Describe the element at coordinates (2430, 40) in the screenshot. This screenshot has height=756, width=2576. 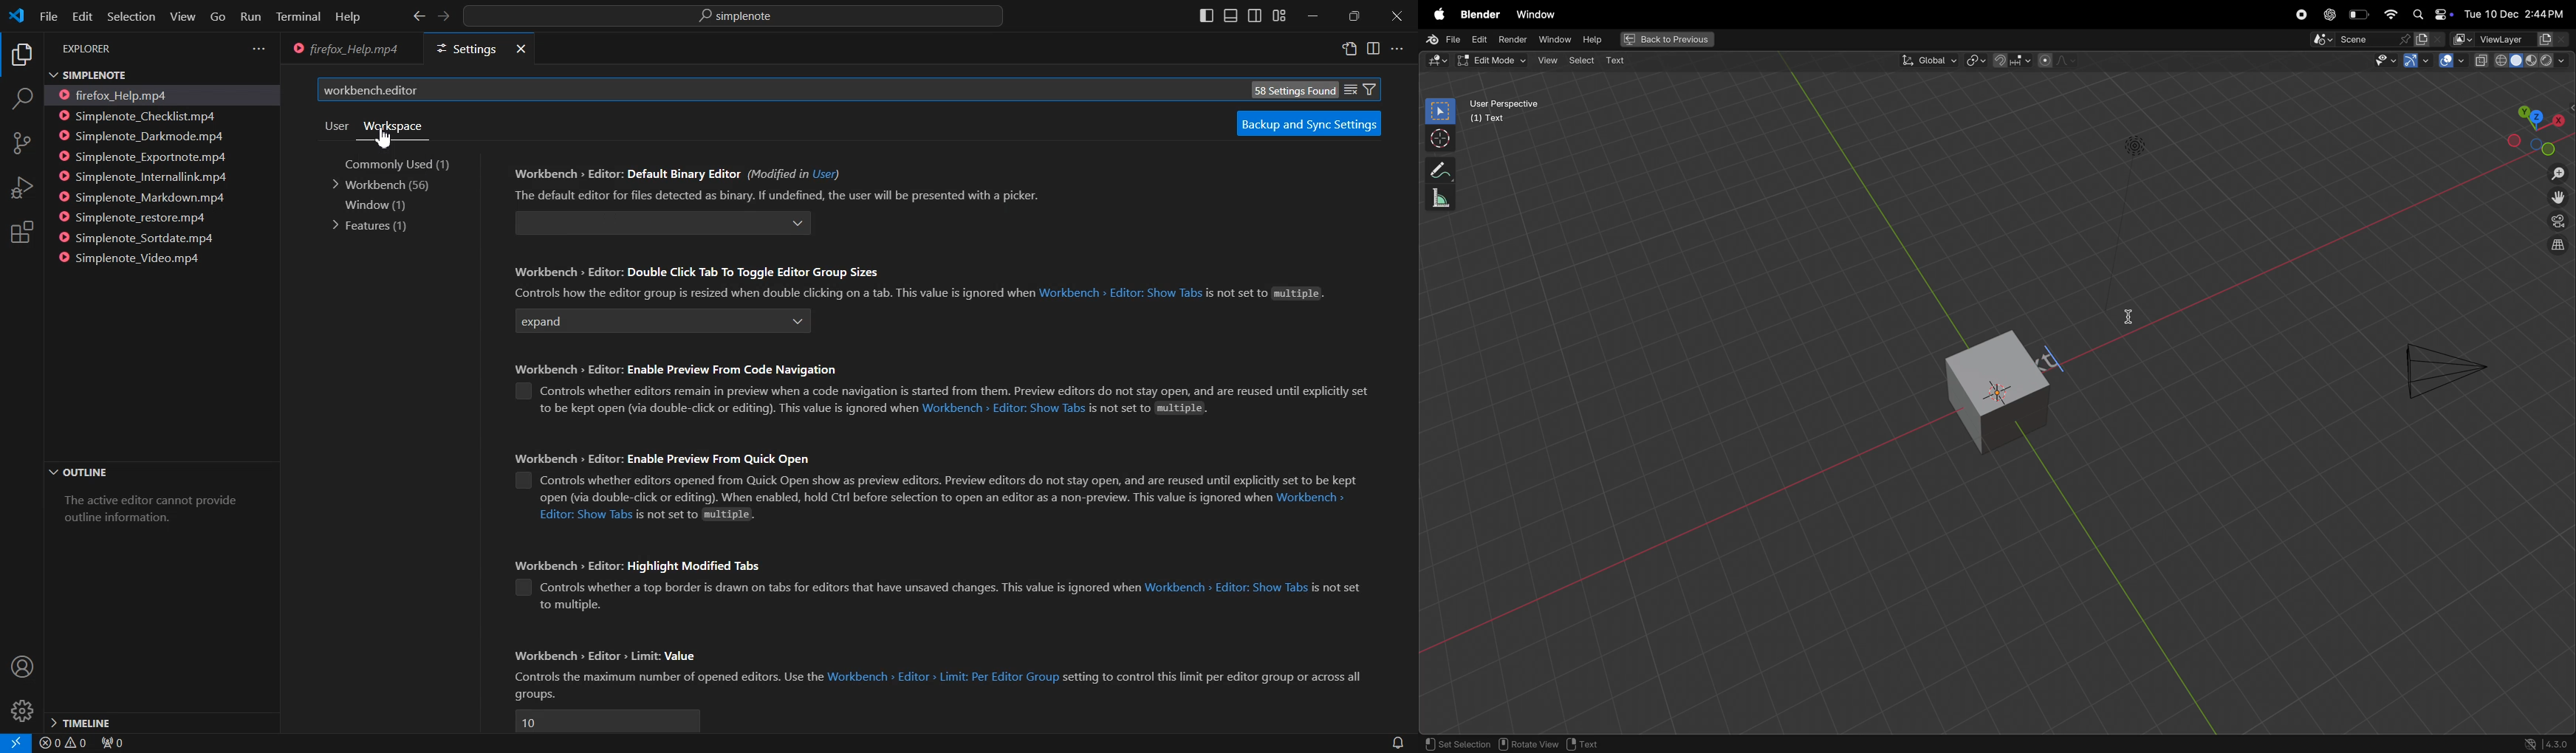
I see `display mode` at that location.